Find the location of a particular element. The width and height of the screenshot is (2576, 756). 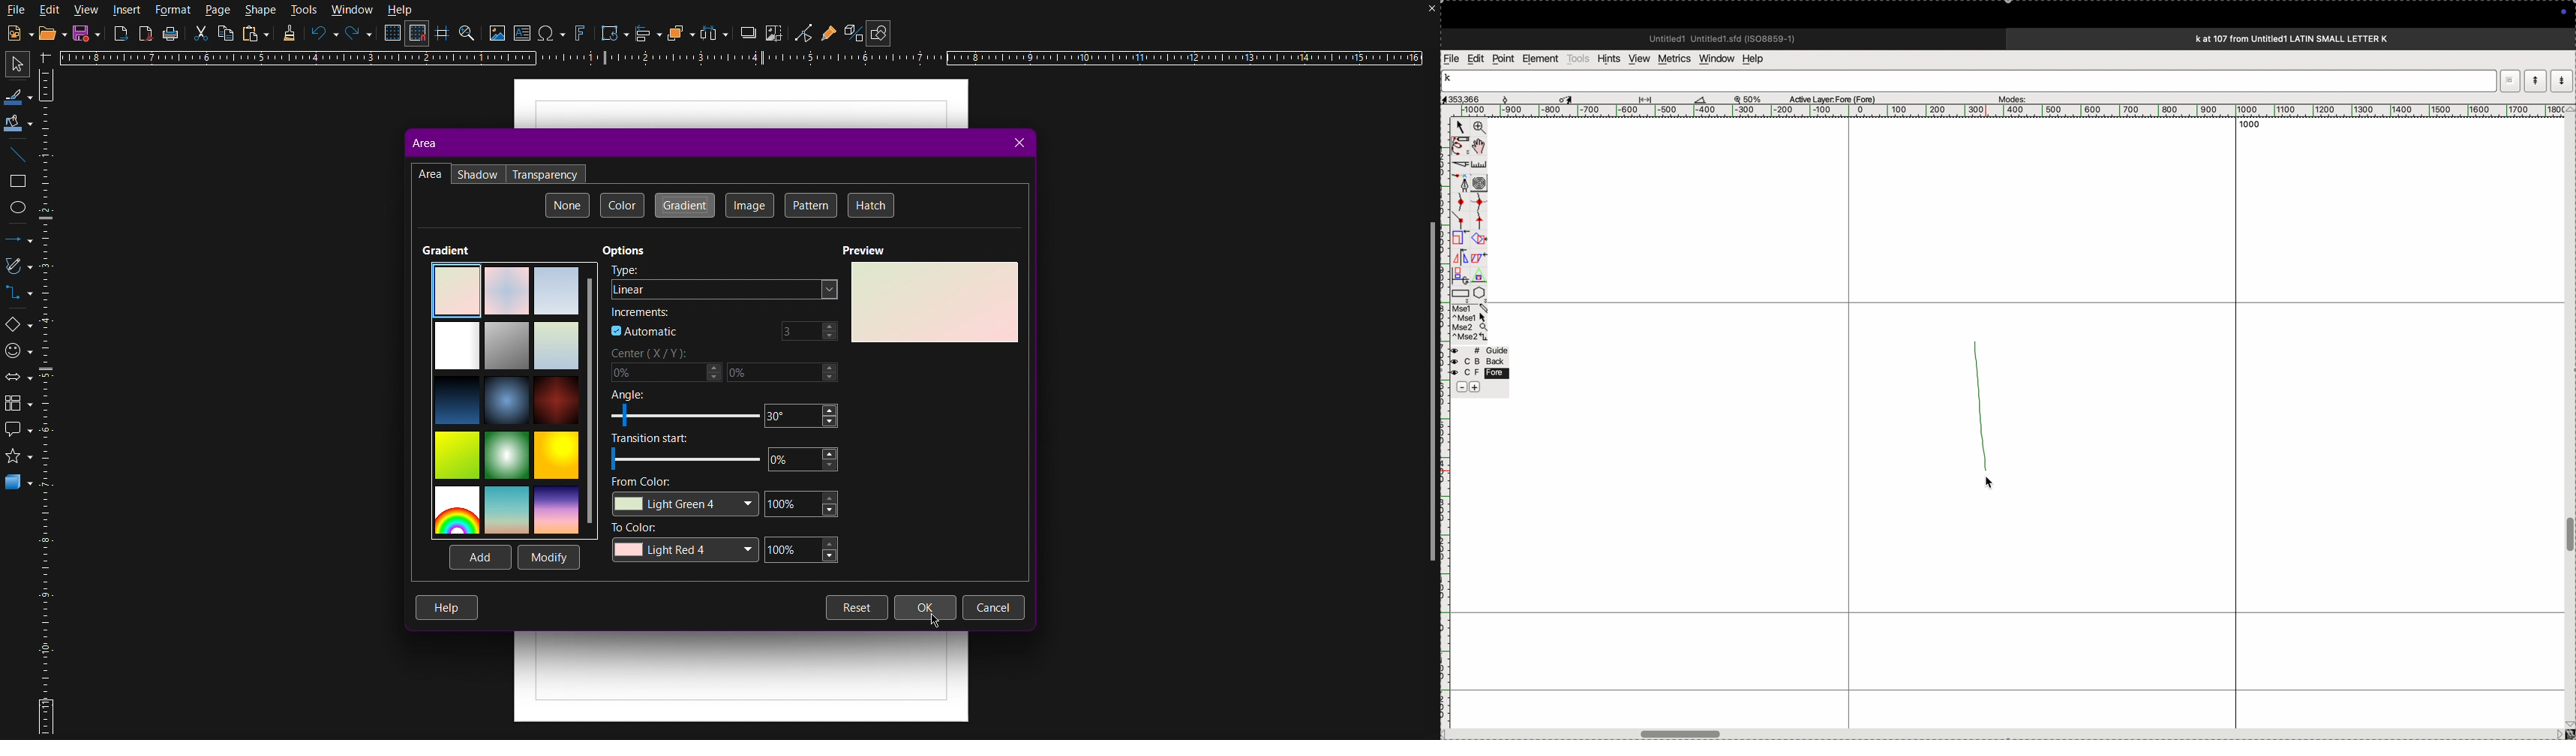

Color is located at coordinates (622, 204).